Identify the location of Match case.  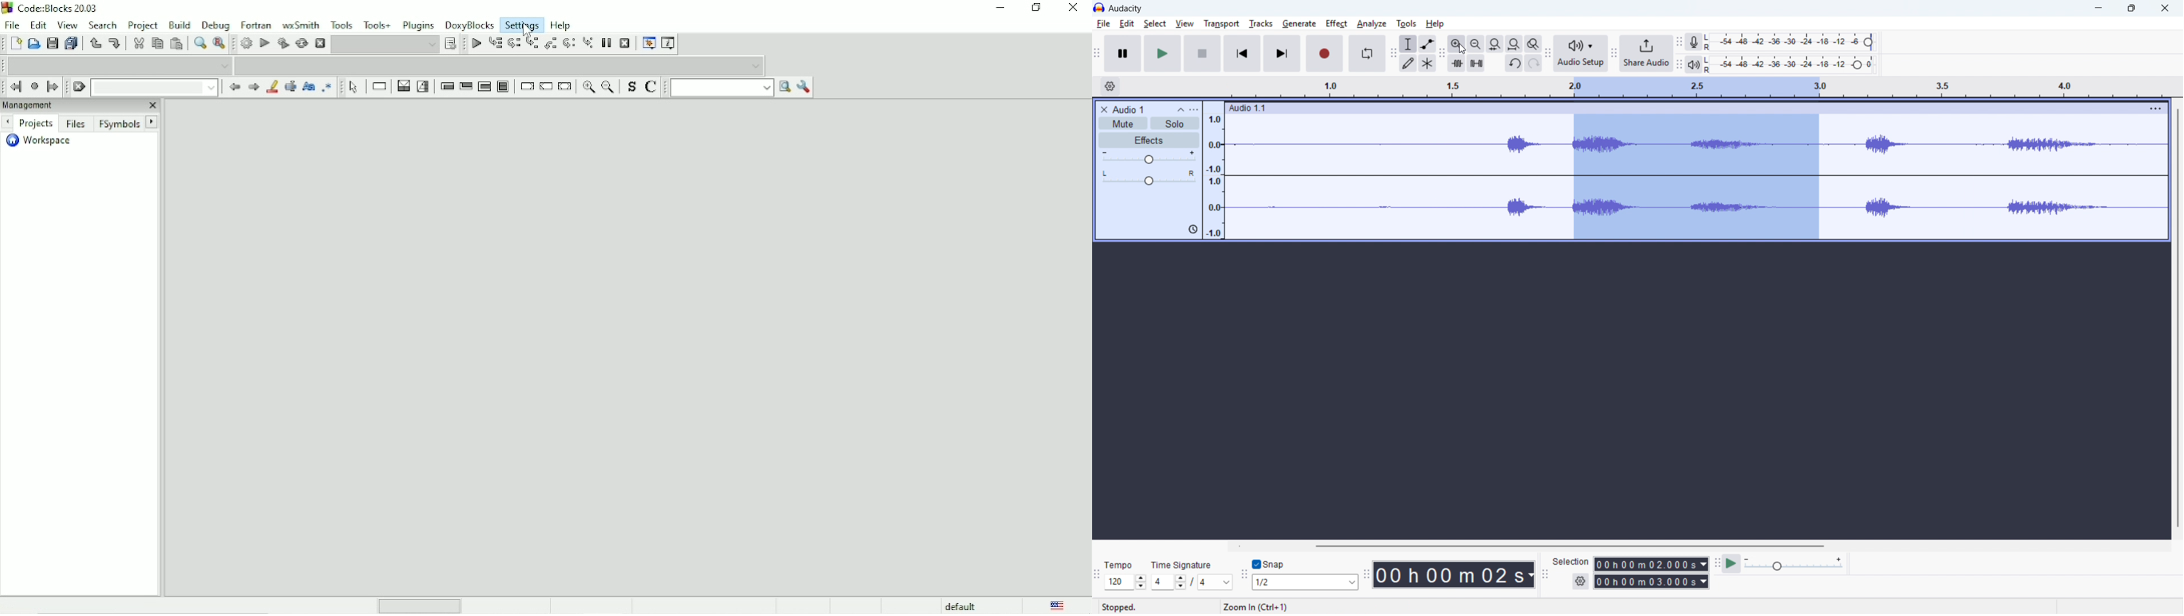
(308, 87).